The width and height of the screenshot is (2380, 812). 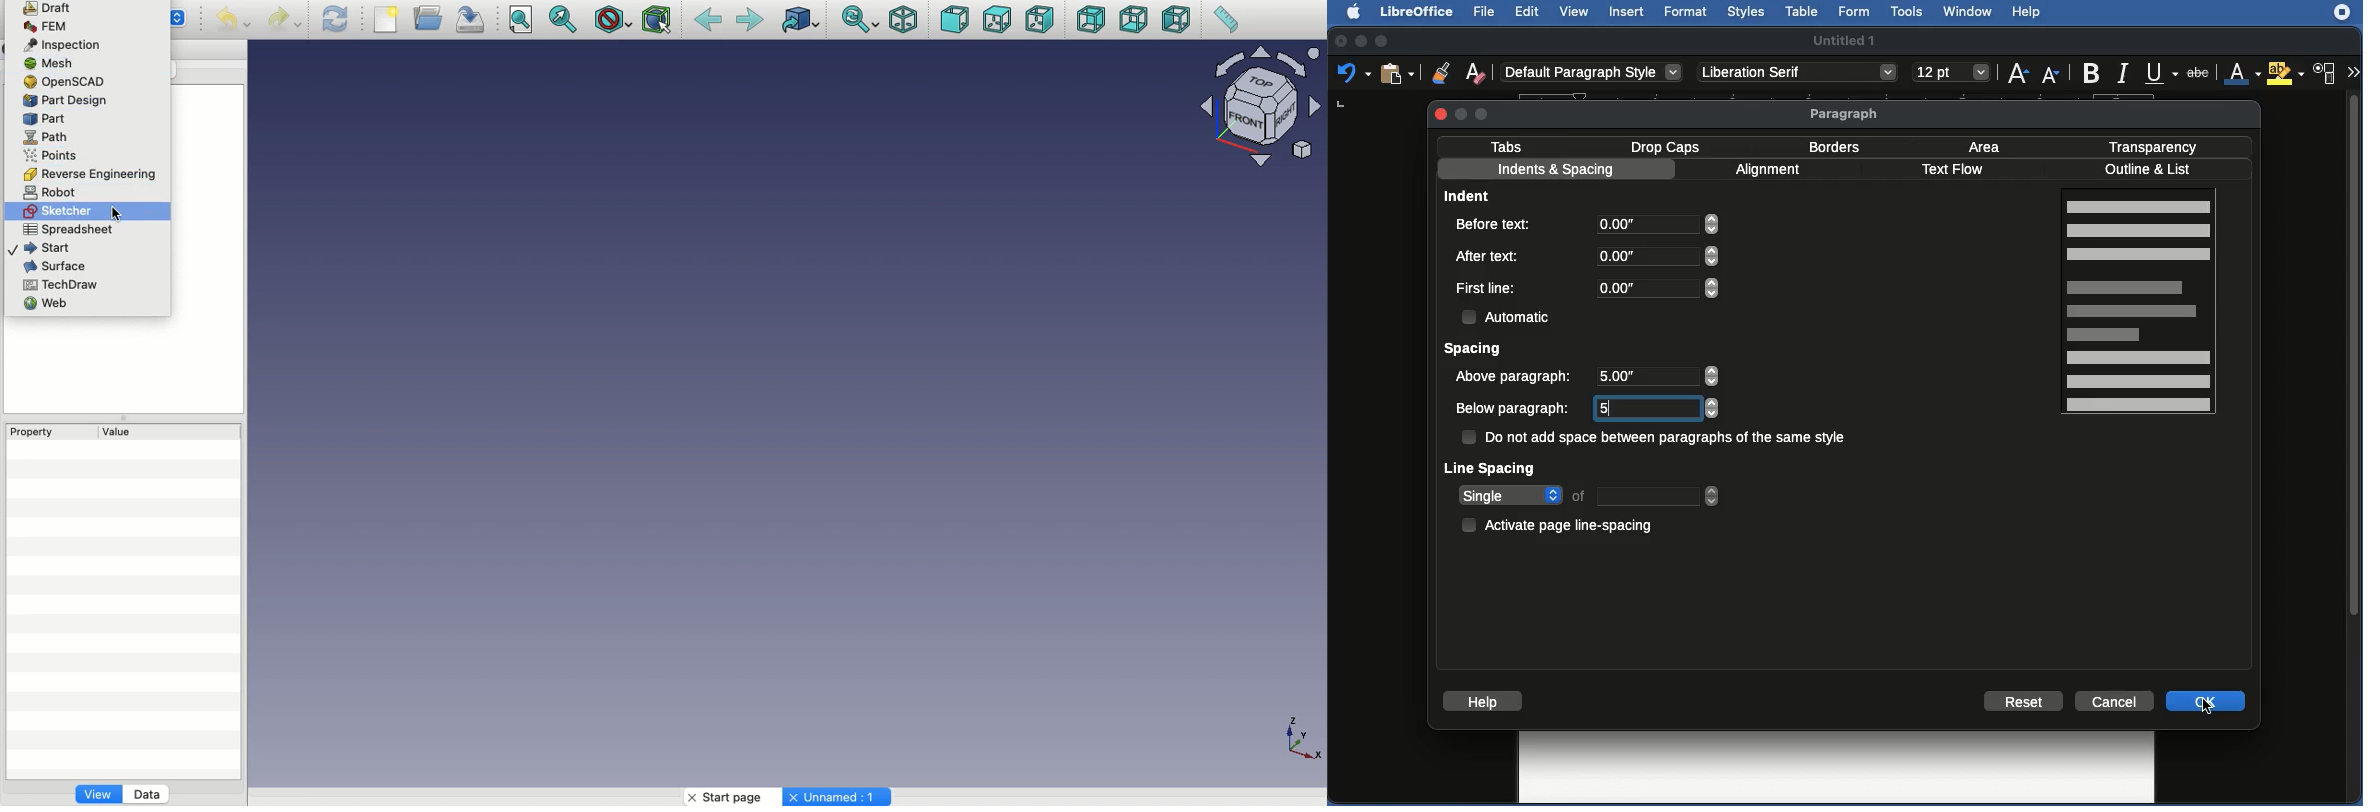 What do you see at coordinates (2202, 73) in the screenshot?
I see `Strikethrough` at bounding box center [2202, 73].